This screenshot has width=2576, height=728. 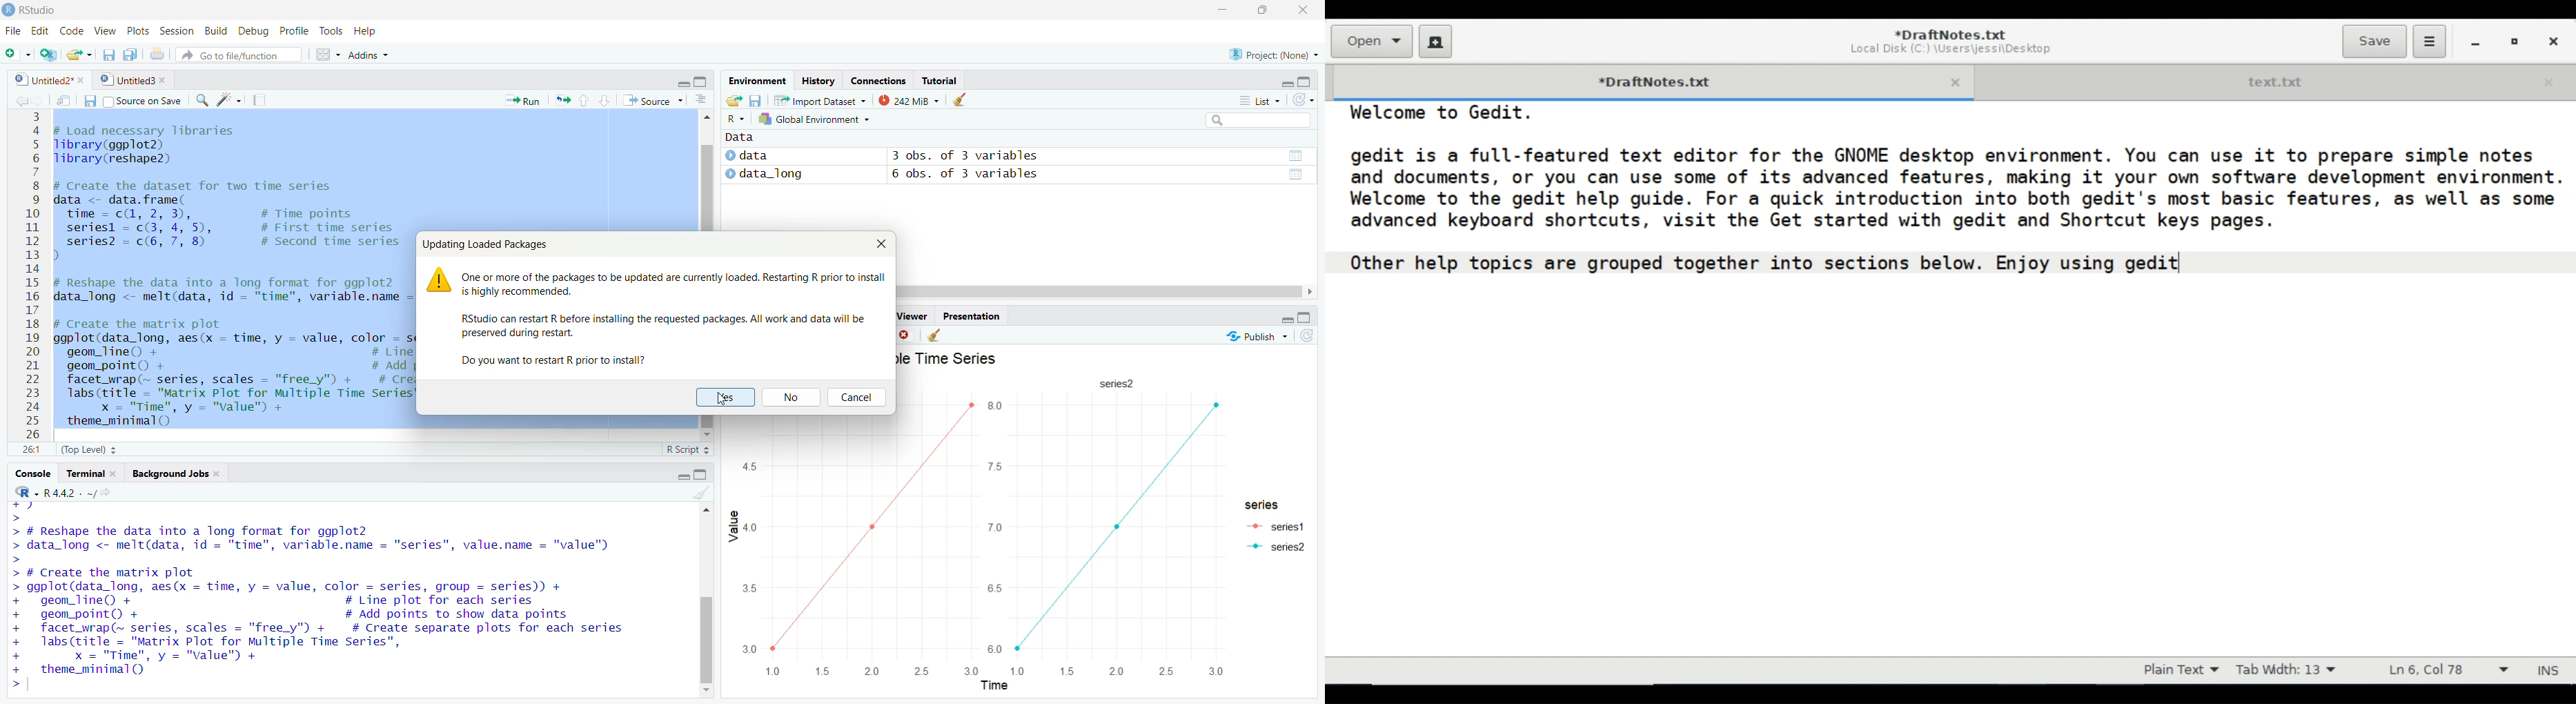 What do you see at coordinates (876, 81) in the screenshot?
I see `Connections` at bounding box center [876, 81].